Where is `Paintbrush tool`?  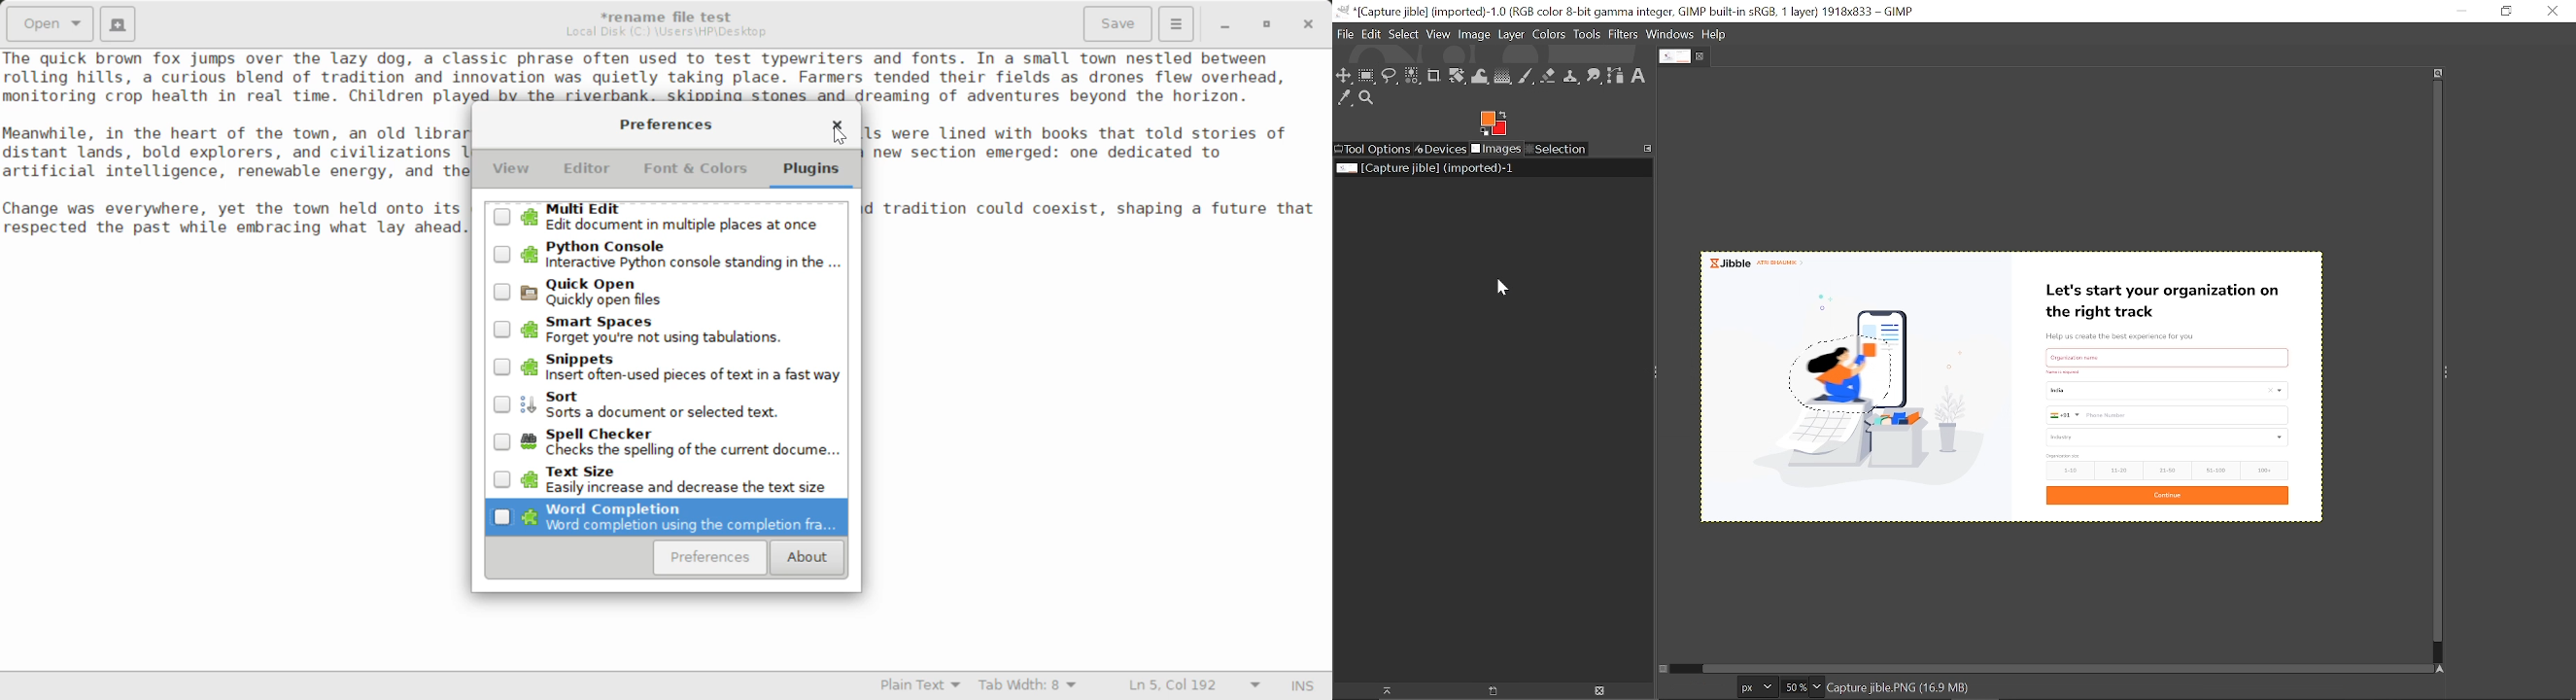
Paintbrush tool is located at coordinates (1527, 77).